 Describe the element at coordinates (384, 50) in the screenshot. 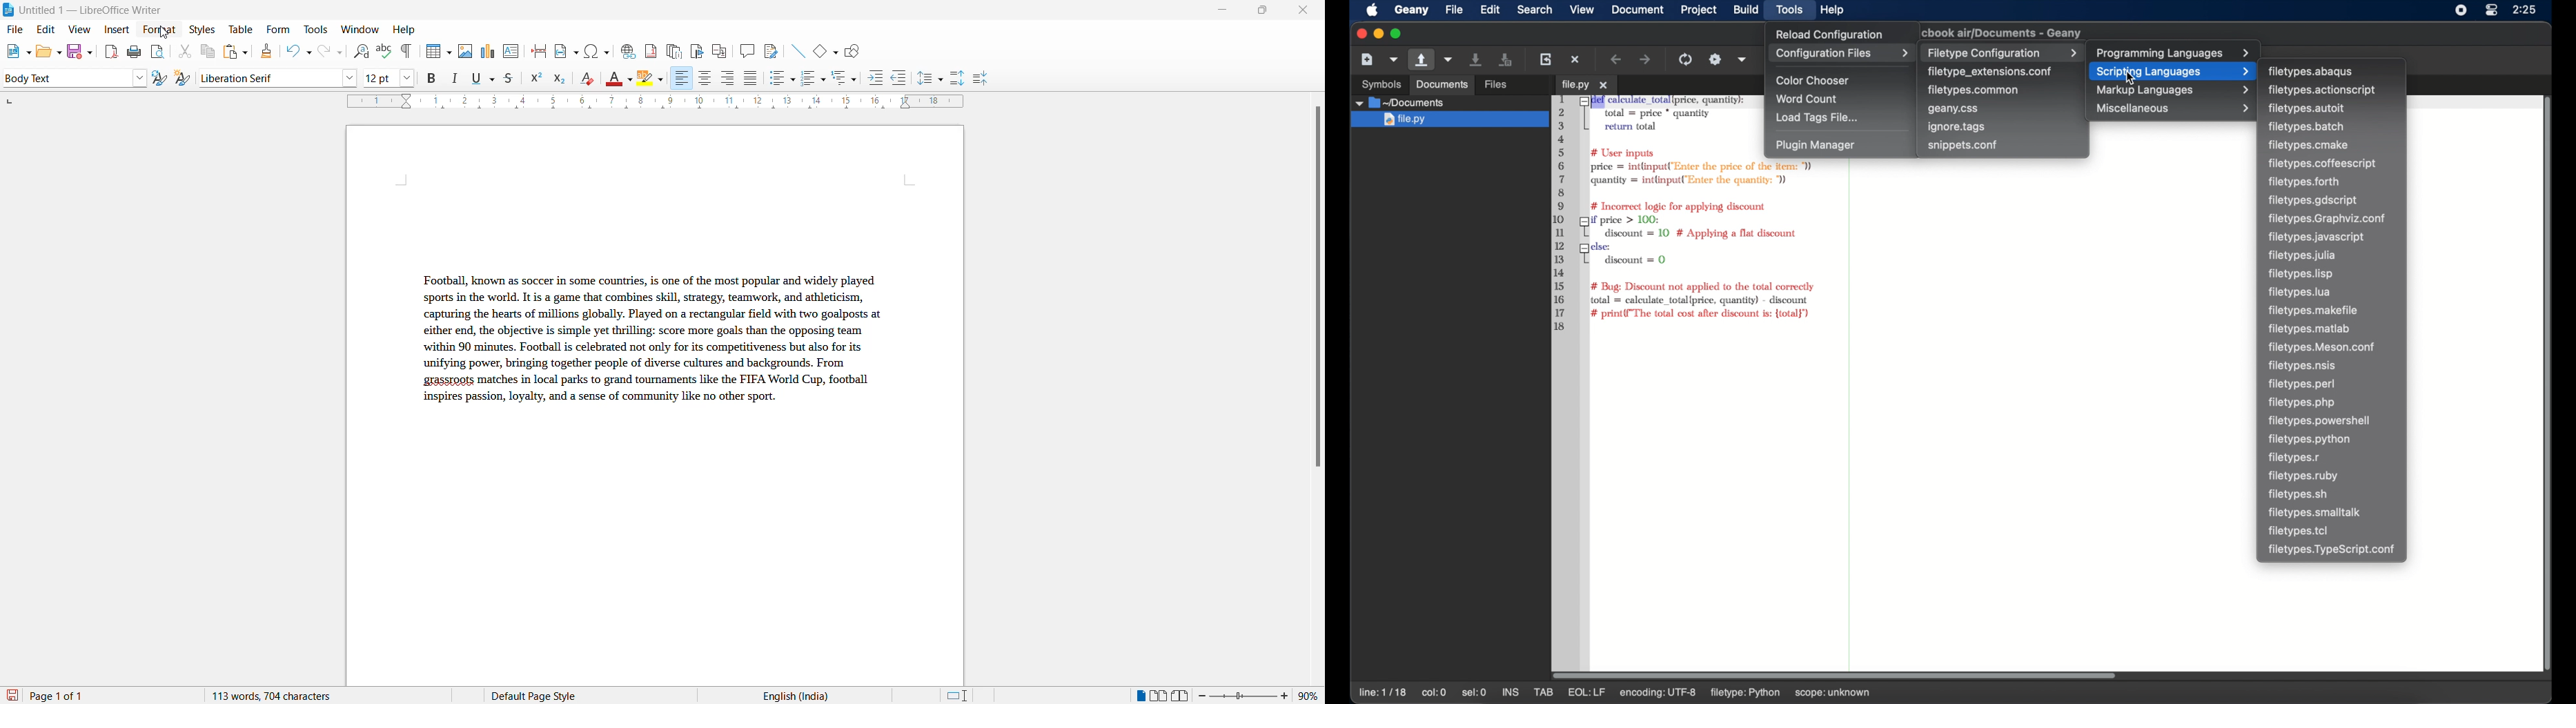

I see `spellings` at that location.